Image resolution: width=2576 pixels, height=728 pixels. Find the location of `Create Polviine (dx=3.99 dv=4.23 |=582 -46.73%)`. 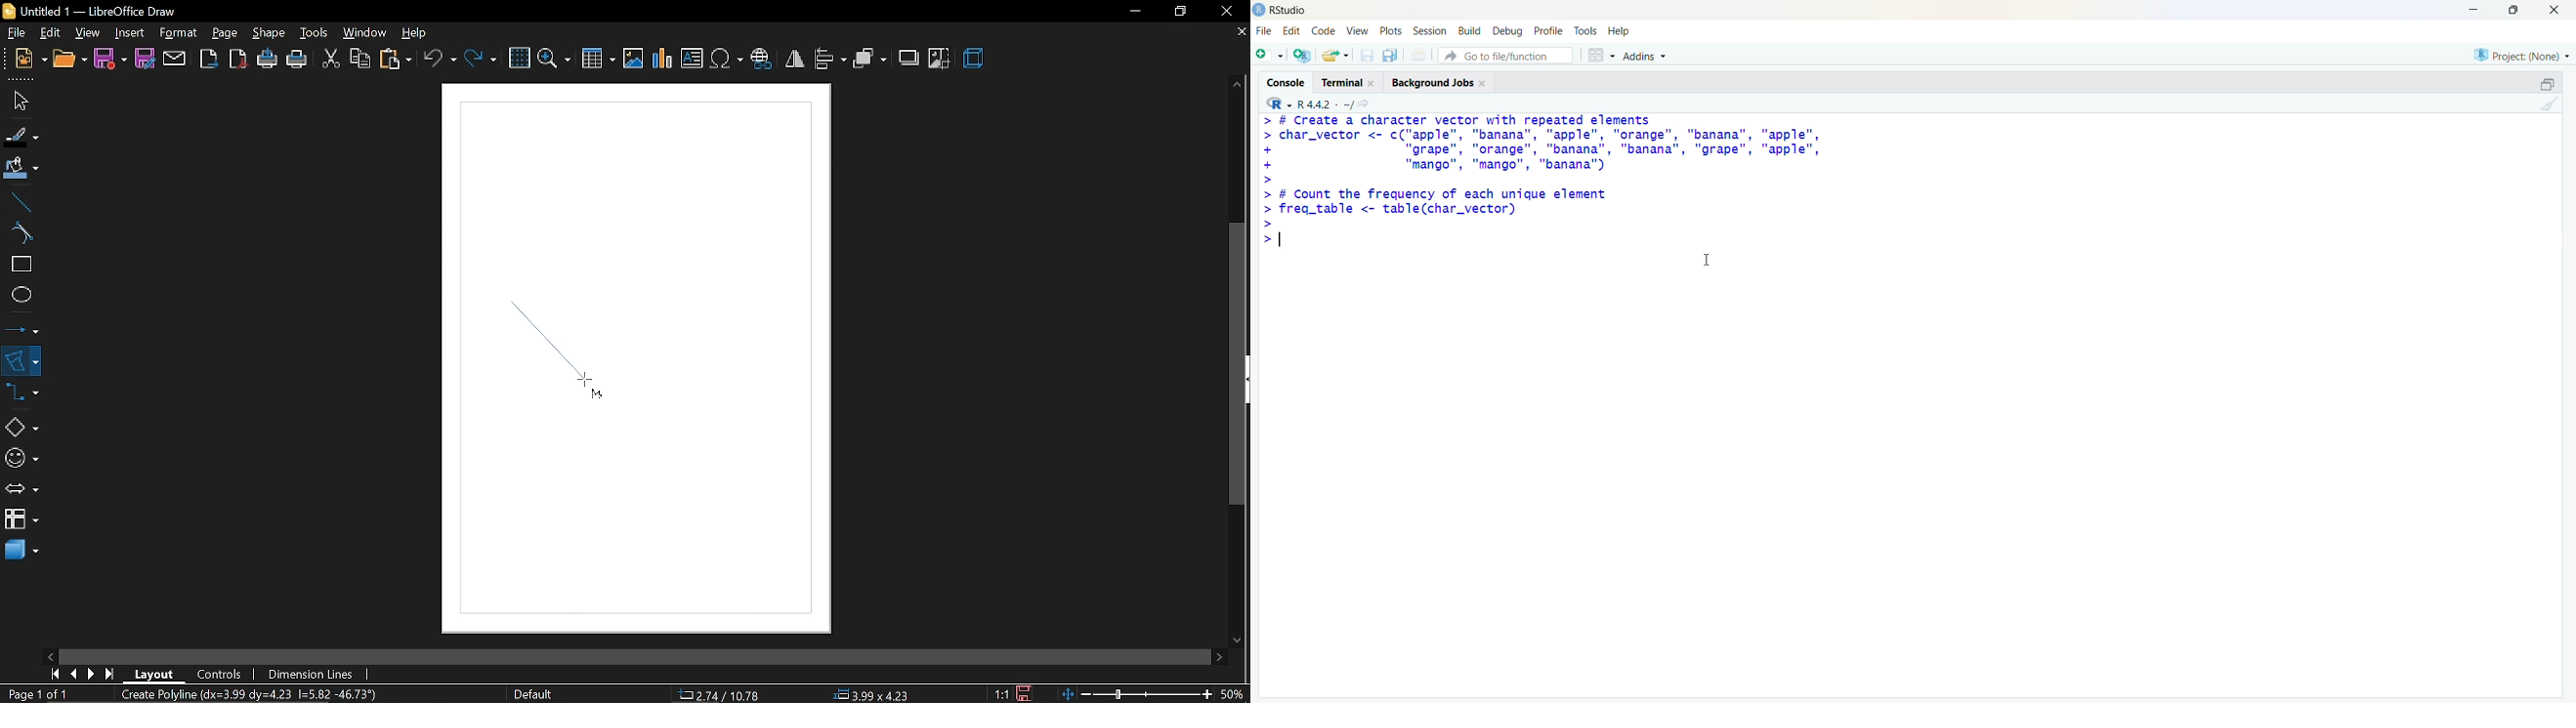

Create Polviine (dx=3.99 dv=4.23 |=582 -46.73%) is located at coordinates (269, 693).